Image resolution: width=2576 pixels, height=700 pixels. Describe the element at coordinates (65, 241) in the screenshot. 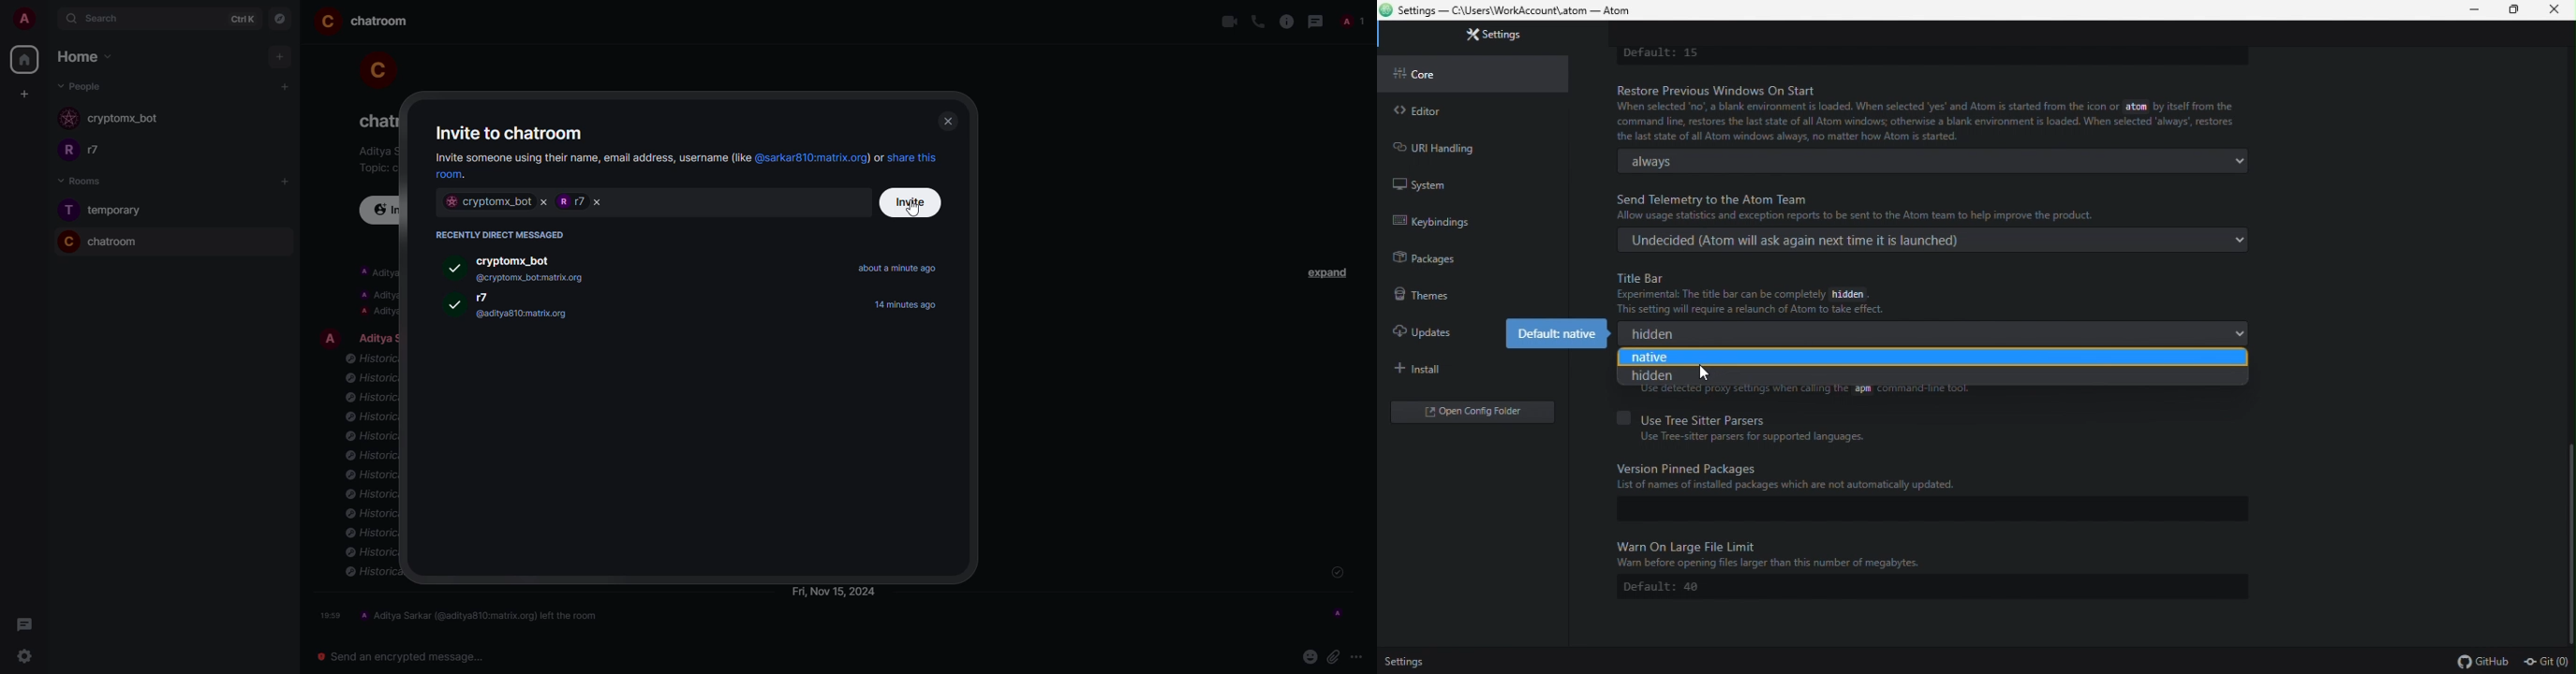

I see `profile` at that location.